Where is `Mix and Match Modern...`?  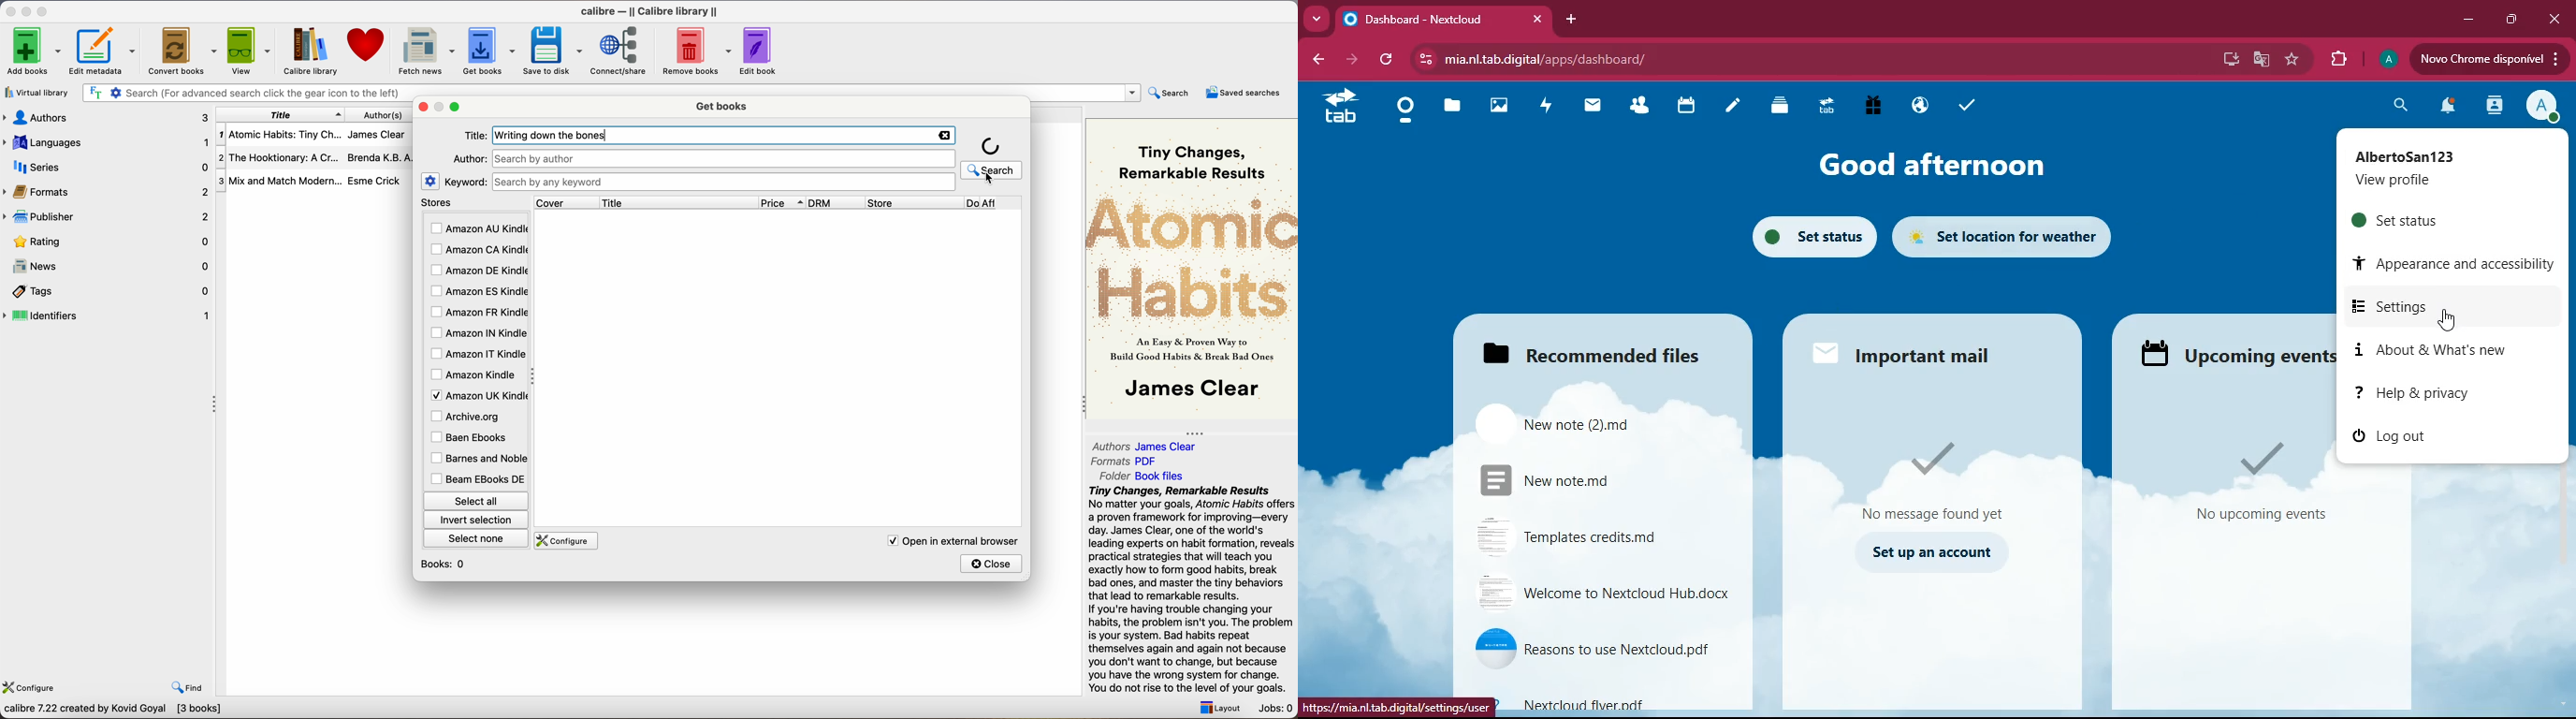
Mix and Match Modern... is located at coordinates (279, 181).